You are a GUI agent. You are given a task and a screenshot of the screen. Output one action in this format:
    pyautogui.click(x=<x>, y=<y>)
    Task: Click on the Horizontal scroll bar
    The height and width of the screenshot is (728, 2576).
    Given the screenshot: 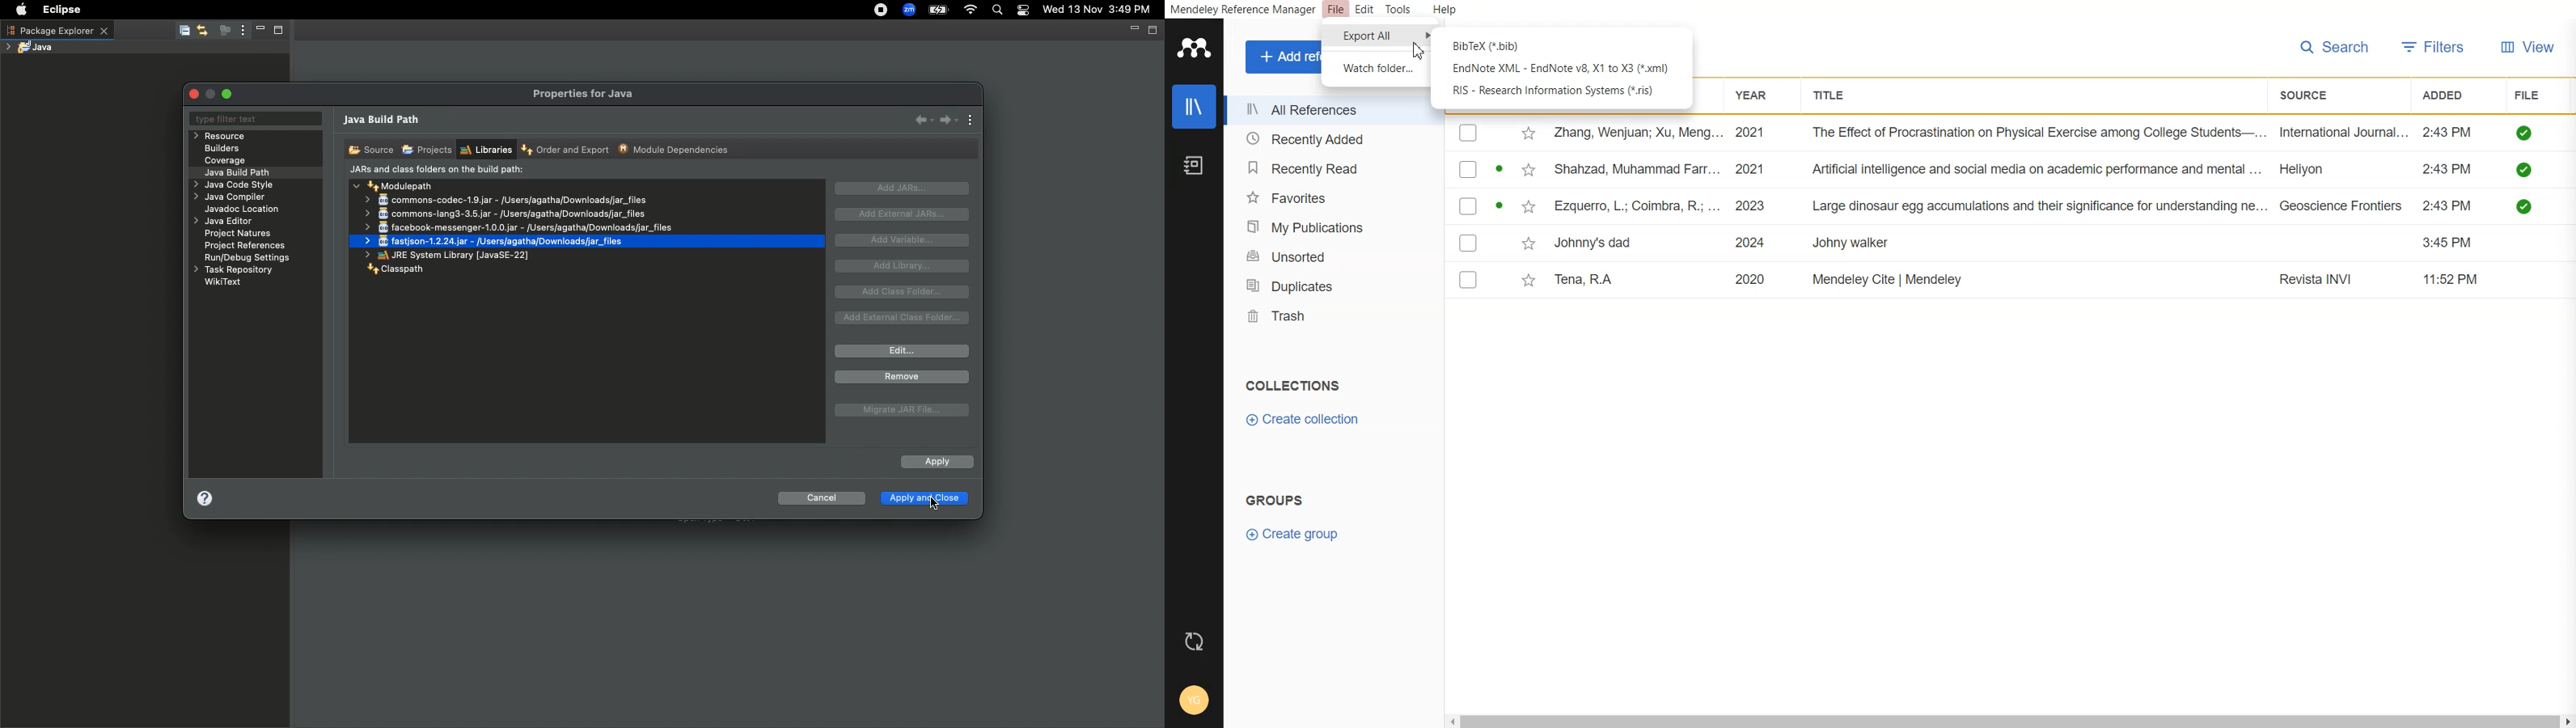 What is the action you would take?
    pyautogui.click(x=2011, y=721)
    